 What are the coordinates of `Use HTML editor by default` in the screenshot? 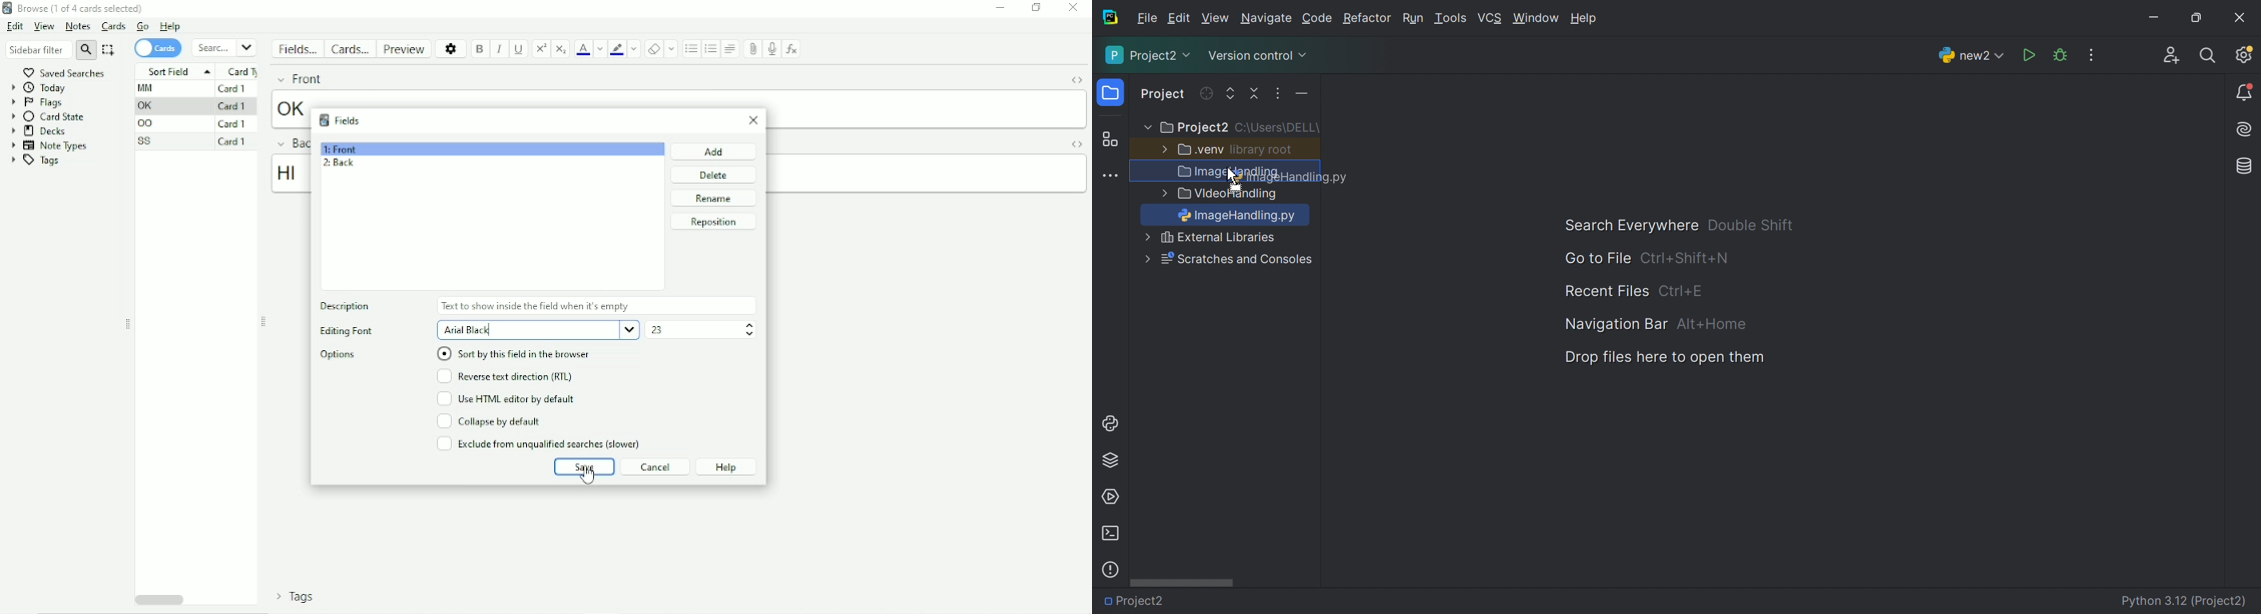 It's located at (507, 400).